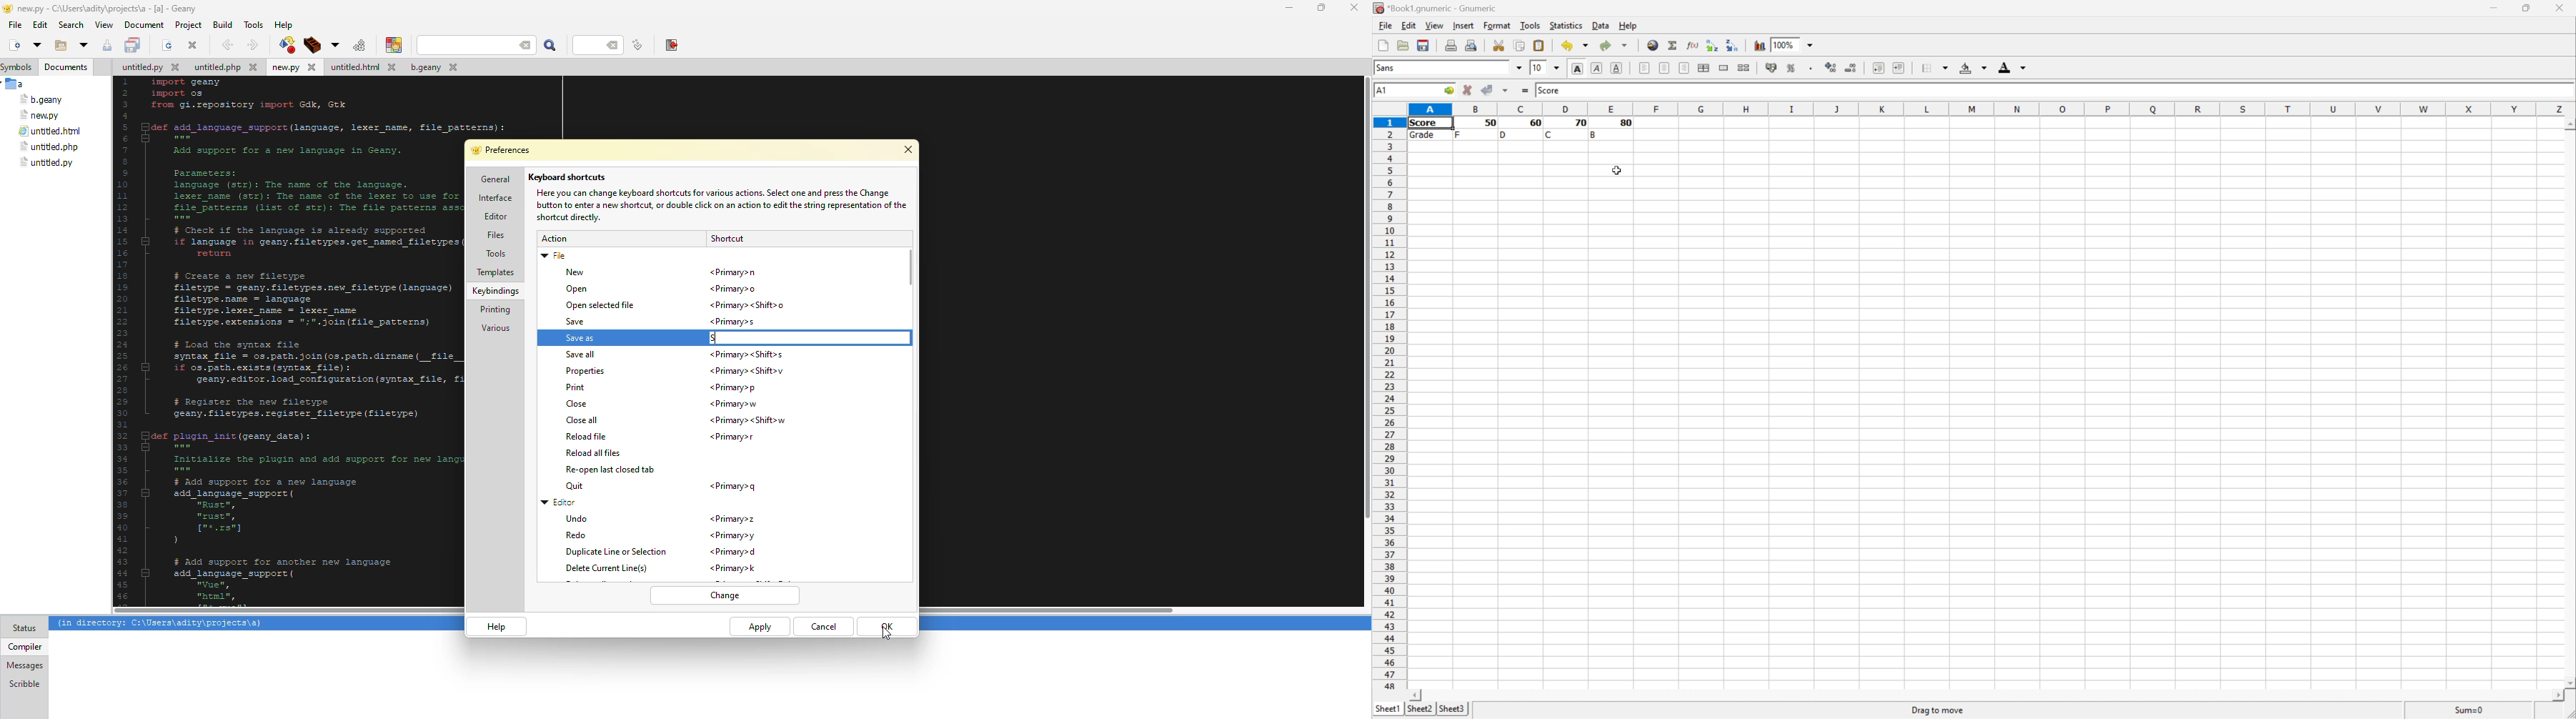  I want to click on Format, so click(1497, 24).